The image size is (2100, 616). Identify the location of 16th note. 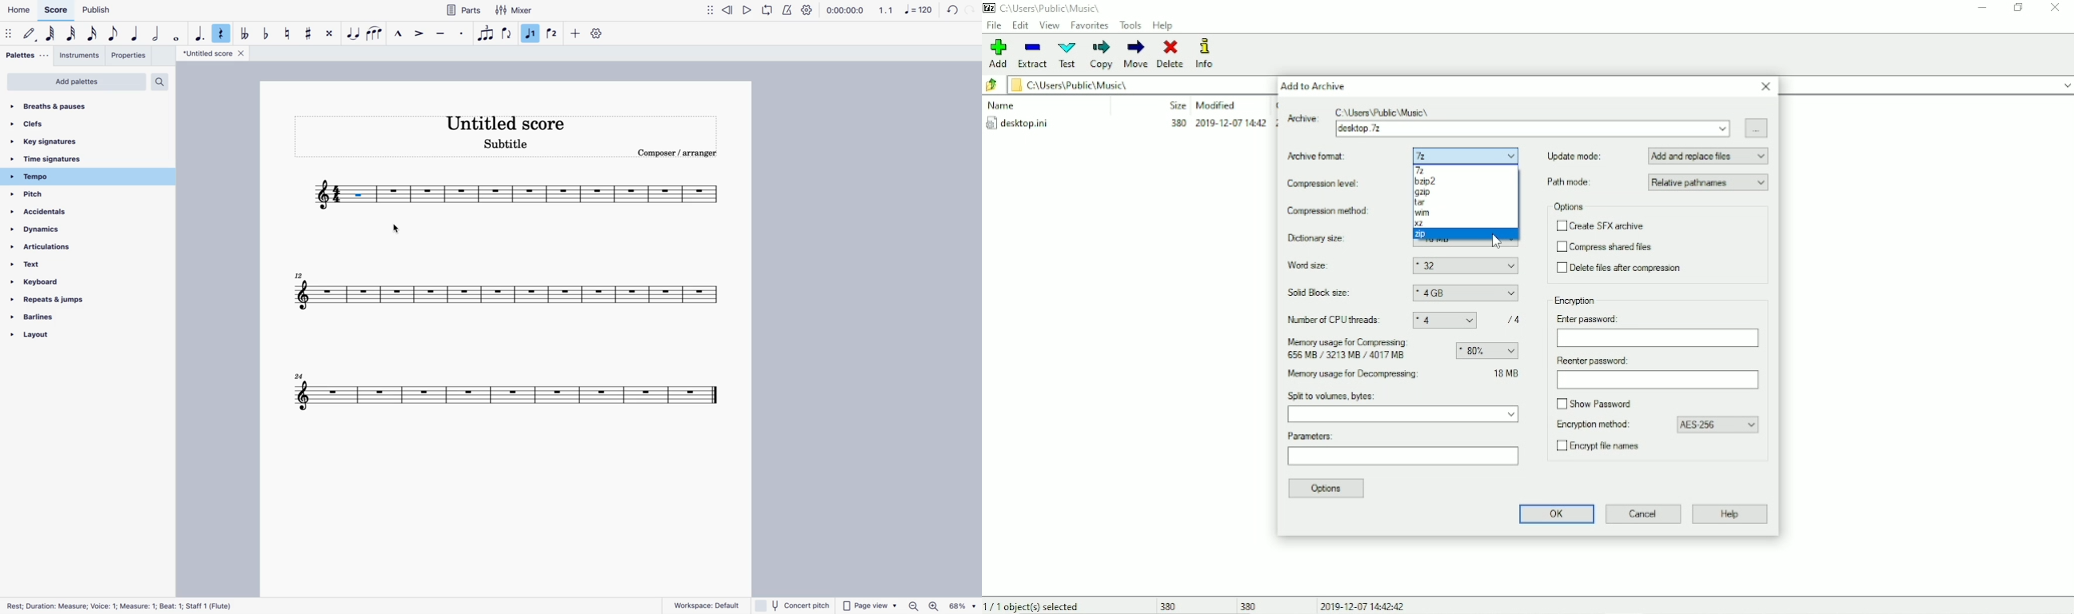
(92, 33).